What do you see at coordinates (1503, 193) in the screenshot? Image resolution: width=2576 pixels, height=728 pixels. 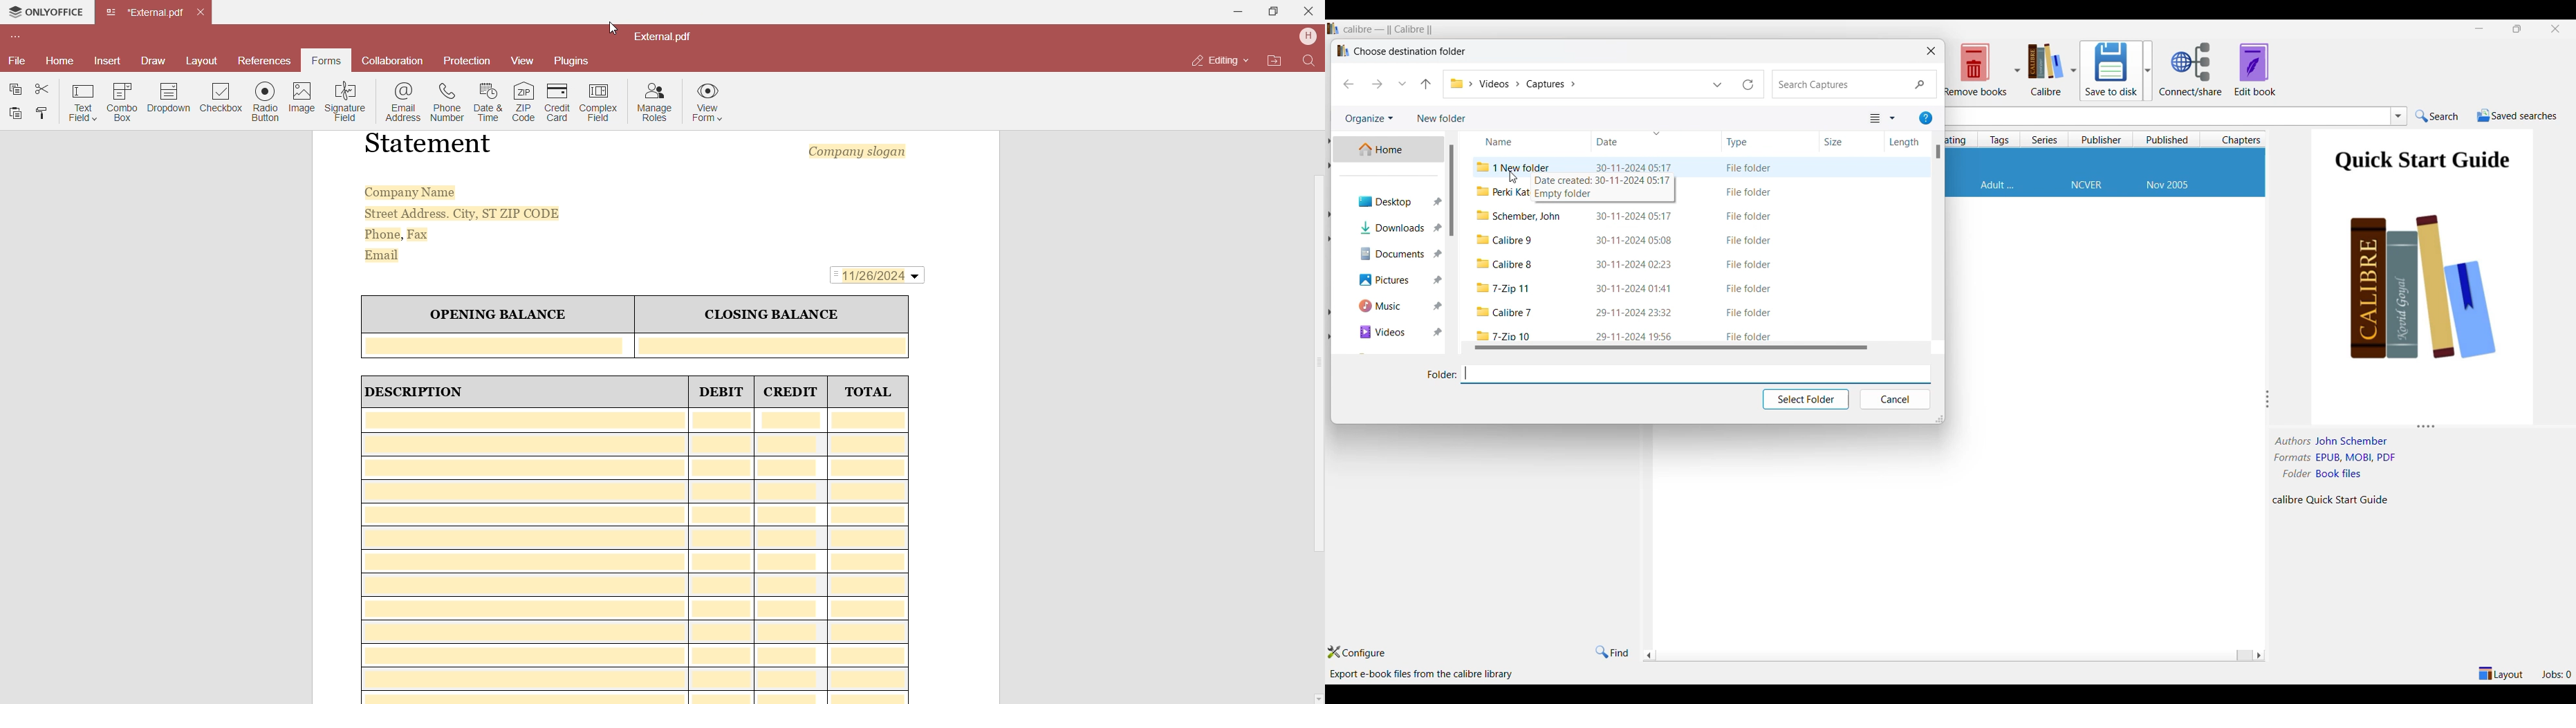 I see `folder` at bounding box center [1503, 193].